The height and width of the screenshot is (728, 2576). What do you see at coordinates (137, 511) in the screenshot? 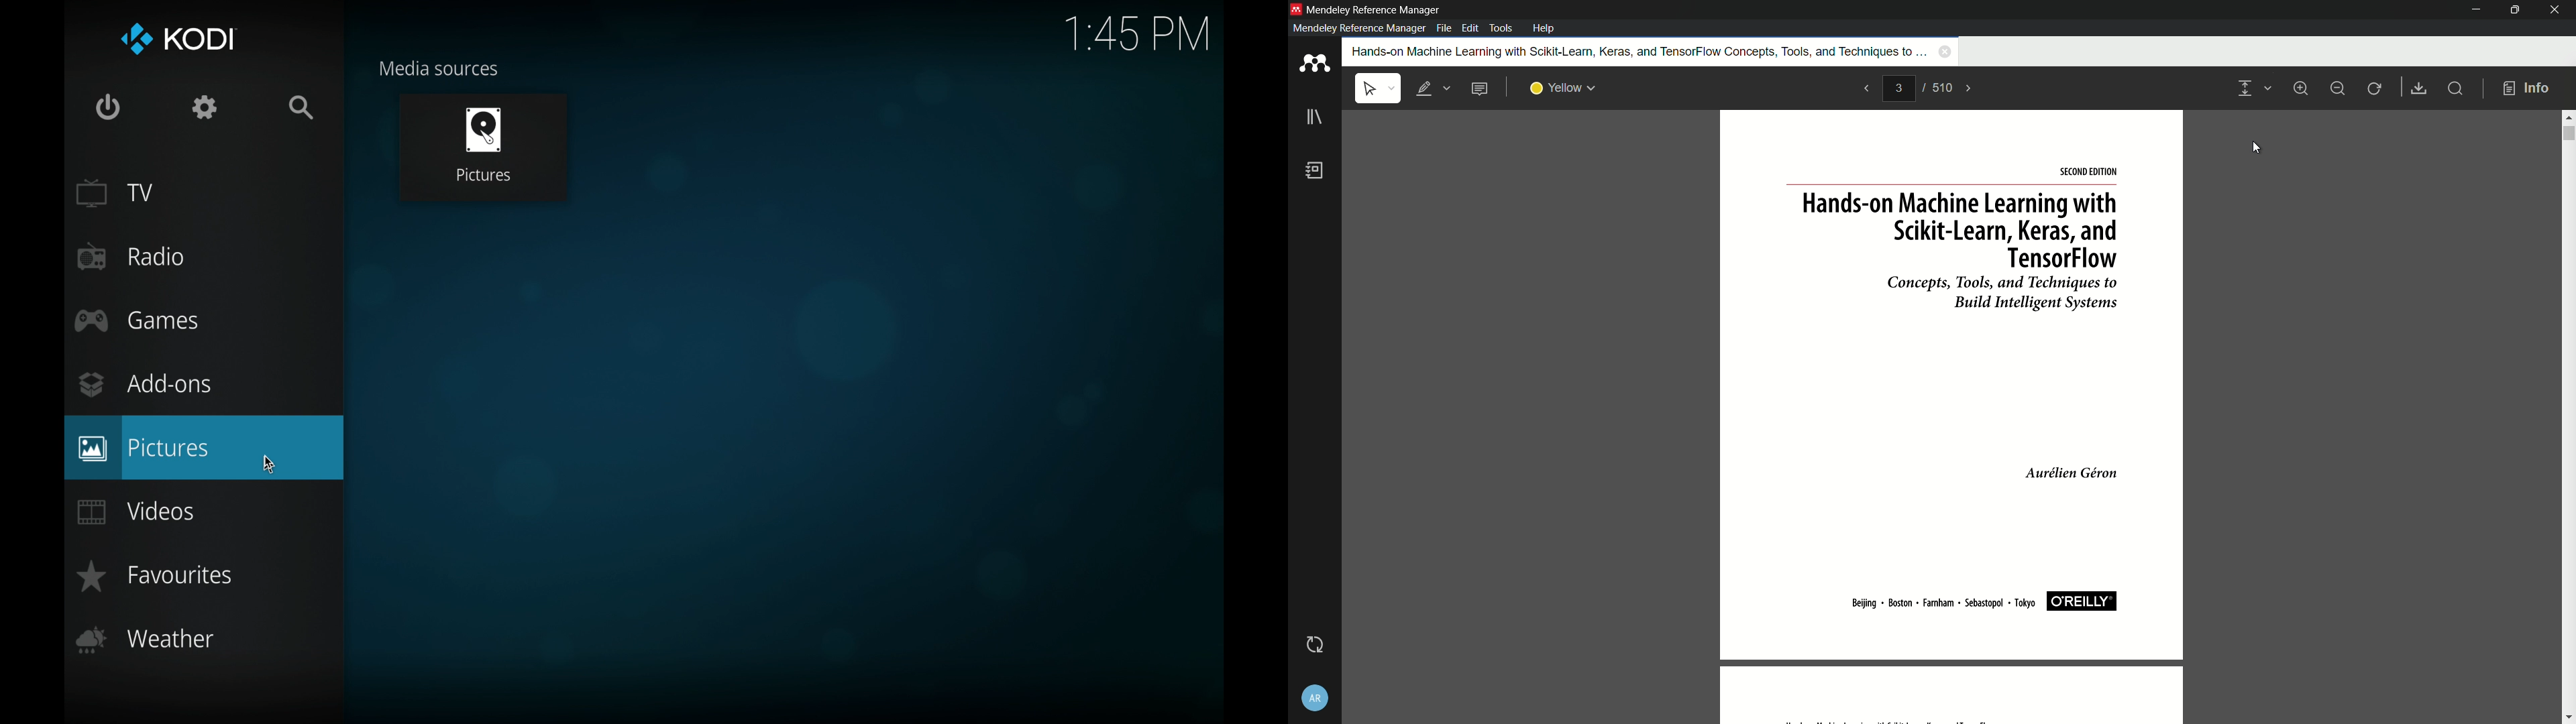
I see `videos` at bounding box center [137, 511].